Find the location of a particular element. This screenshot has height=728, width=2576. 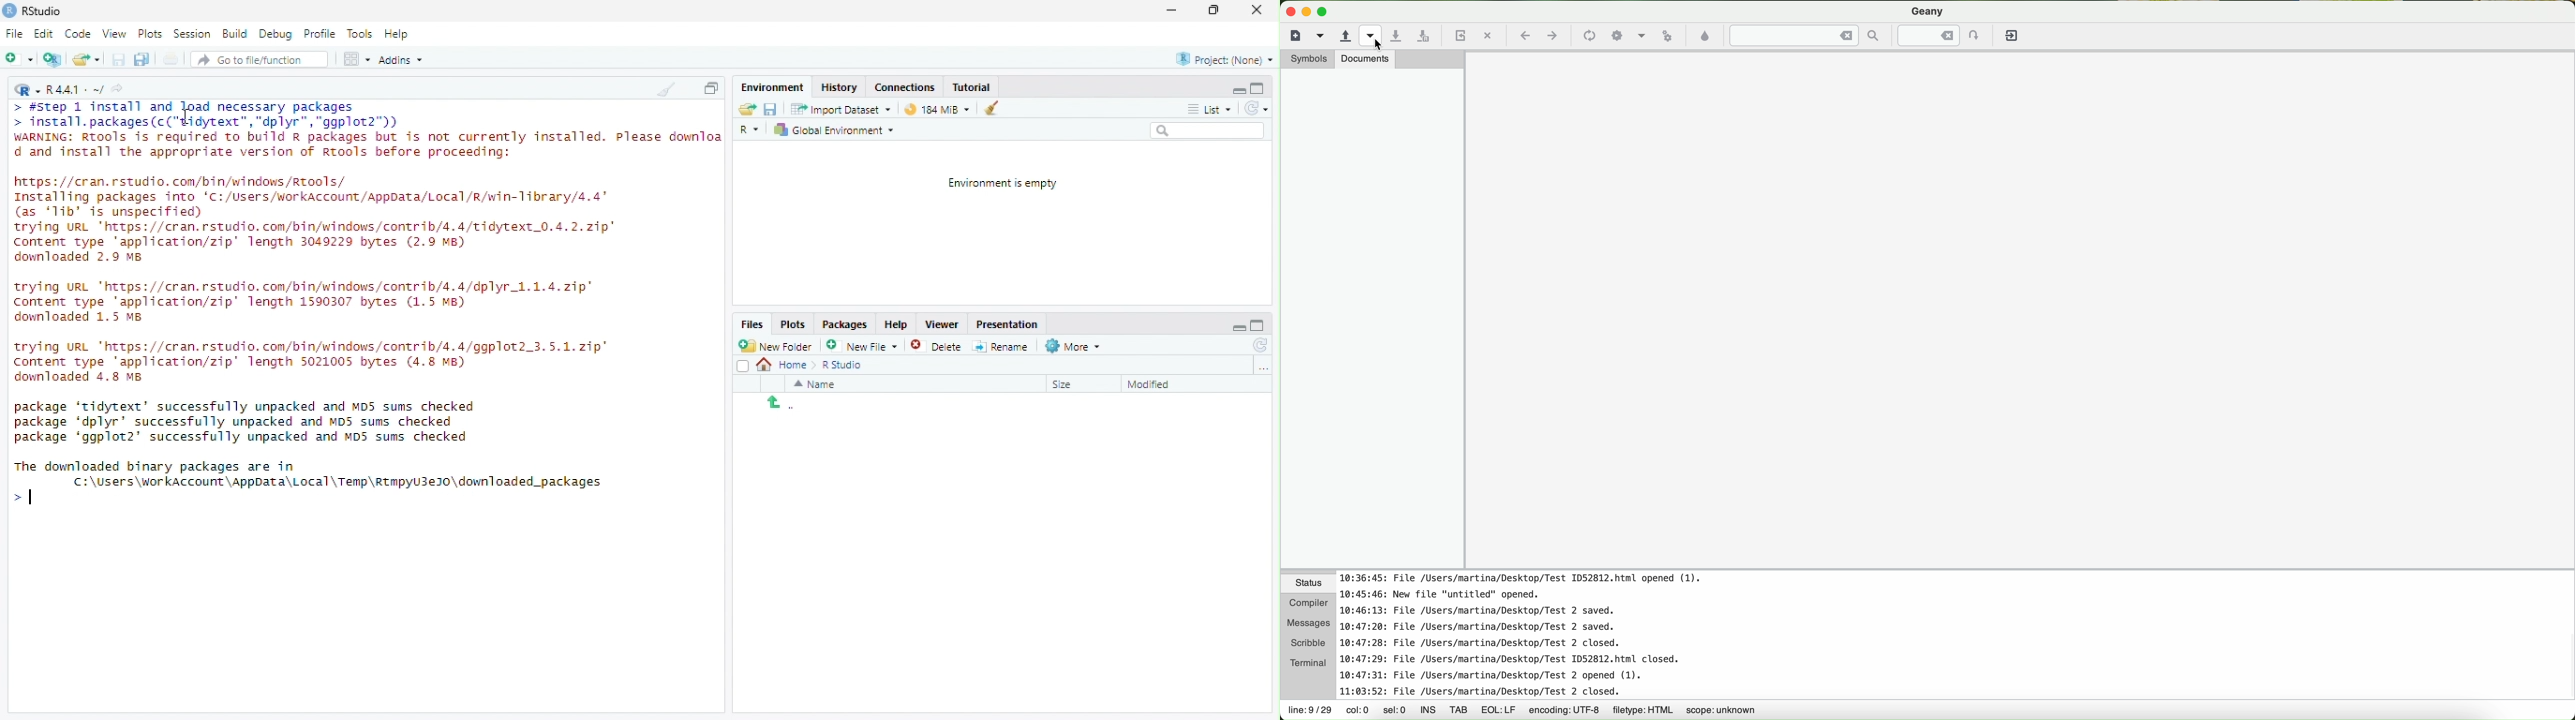

Name is located at coordinates (817, 384).